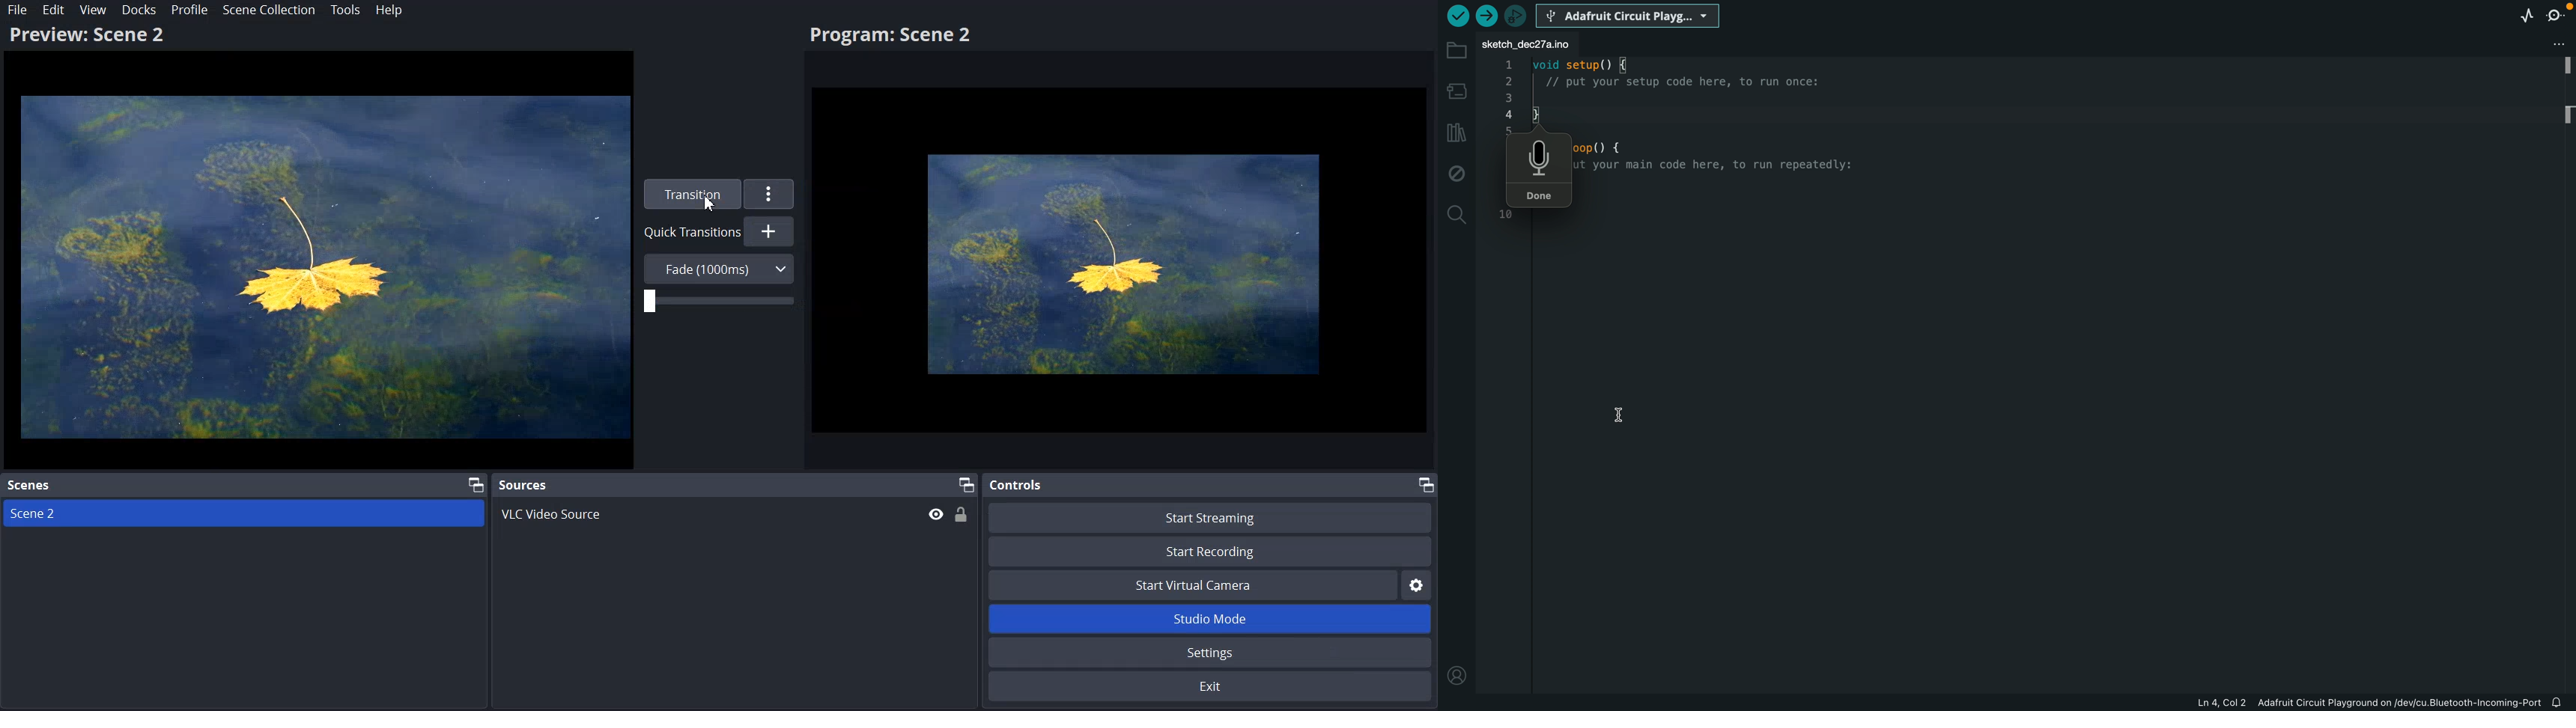 The width and height of the screenshot is (2576, 728). I want to click on Quick Transition, so click(692, 231).